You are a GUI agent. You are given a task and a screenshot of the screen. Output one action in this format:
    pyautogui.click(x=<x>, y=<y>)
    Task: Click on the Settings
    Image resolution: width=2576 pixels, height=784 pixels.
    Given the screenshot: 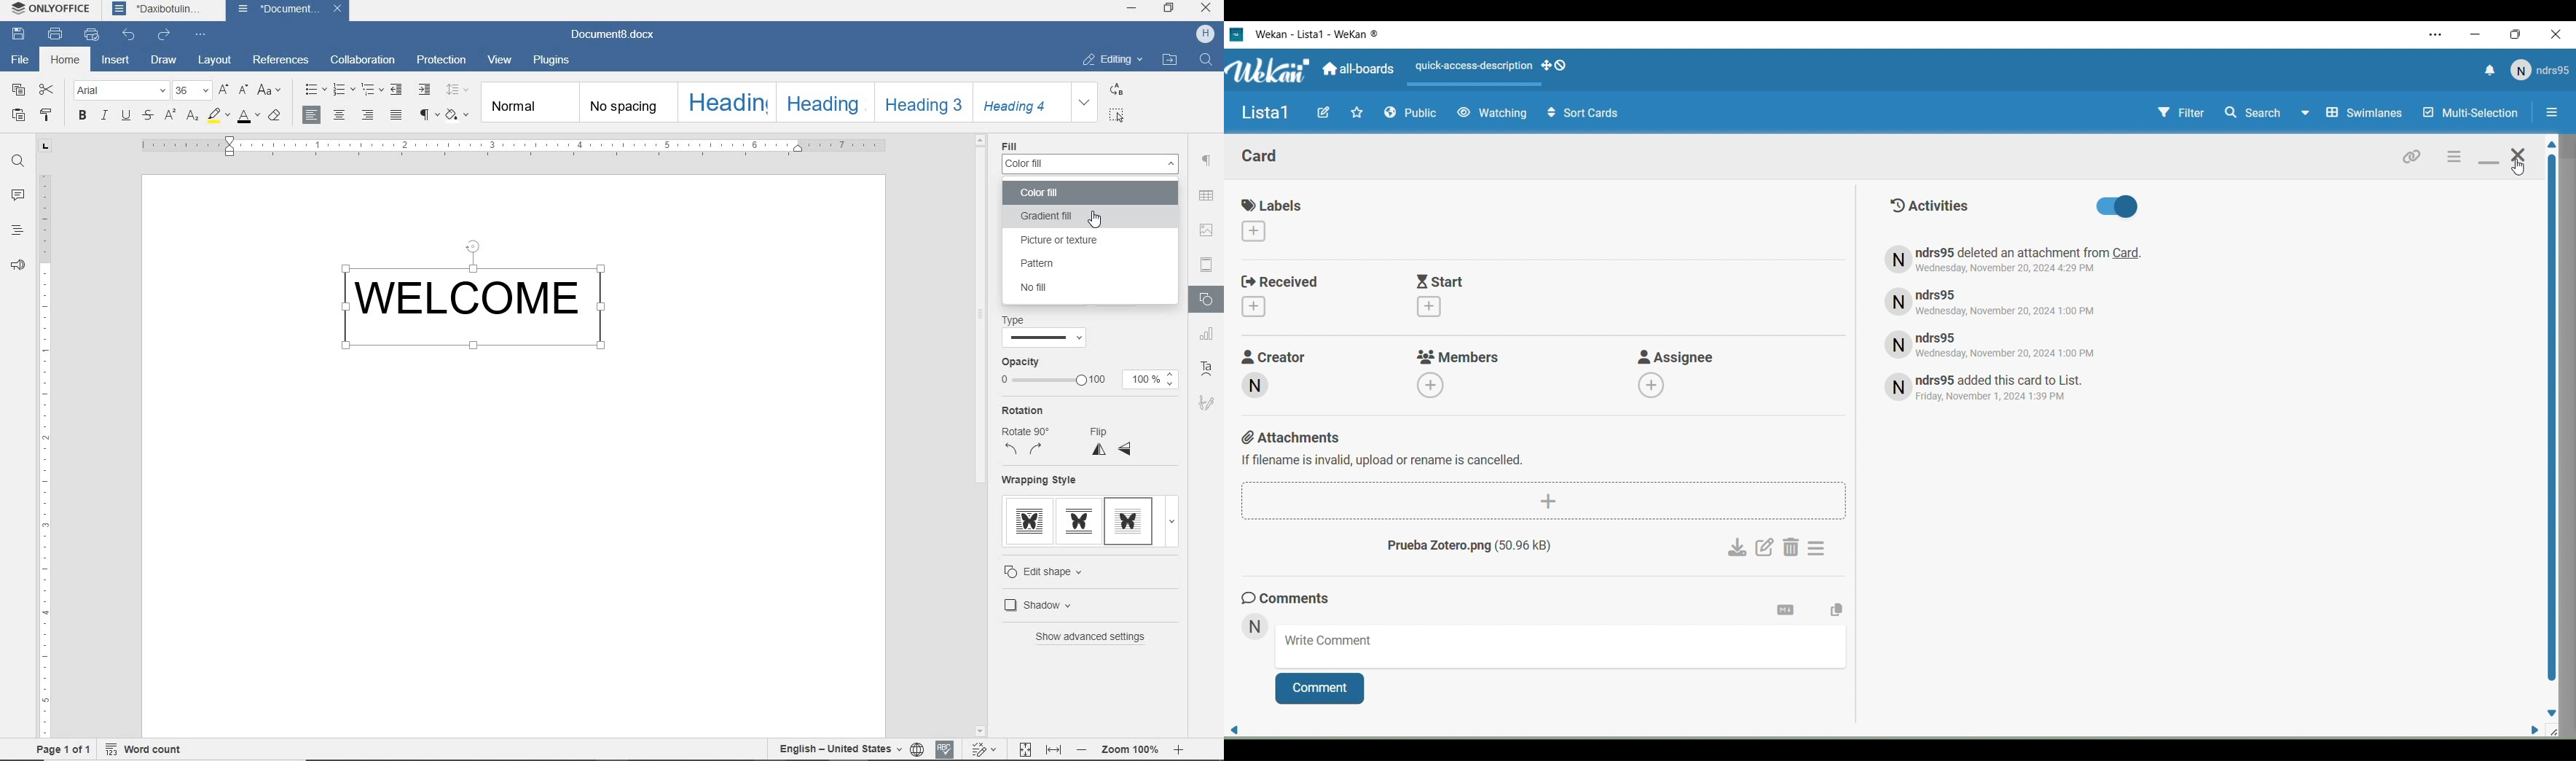 What is the action you would take?
    pyautogui.click(x=1780, y=610)
    